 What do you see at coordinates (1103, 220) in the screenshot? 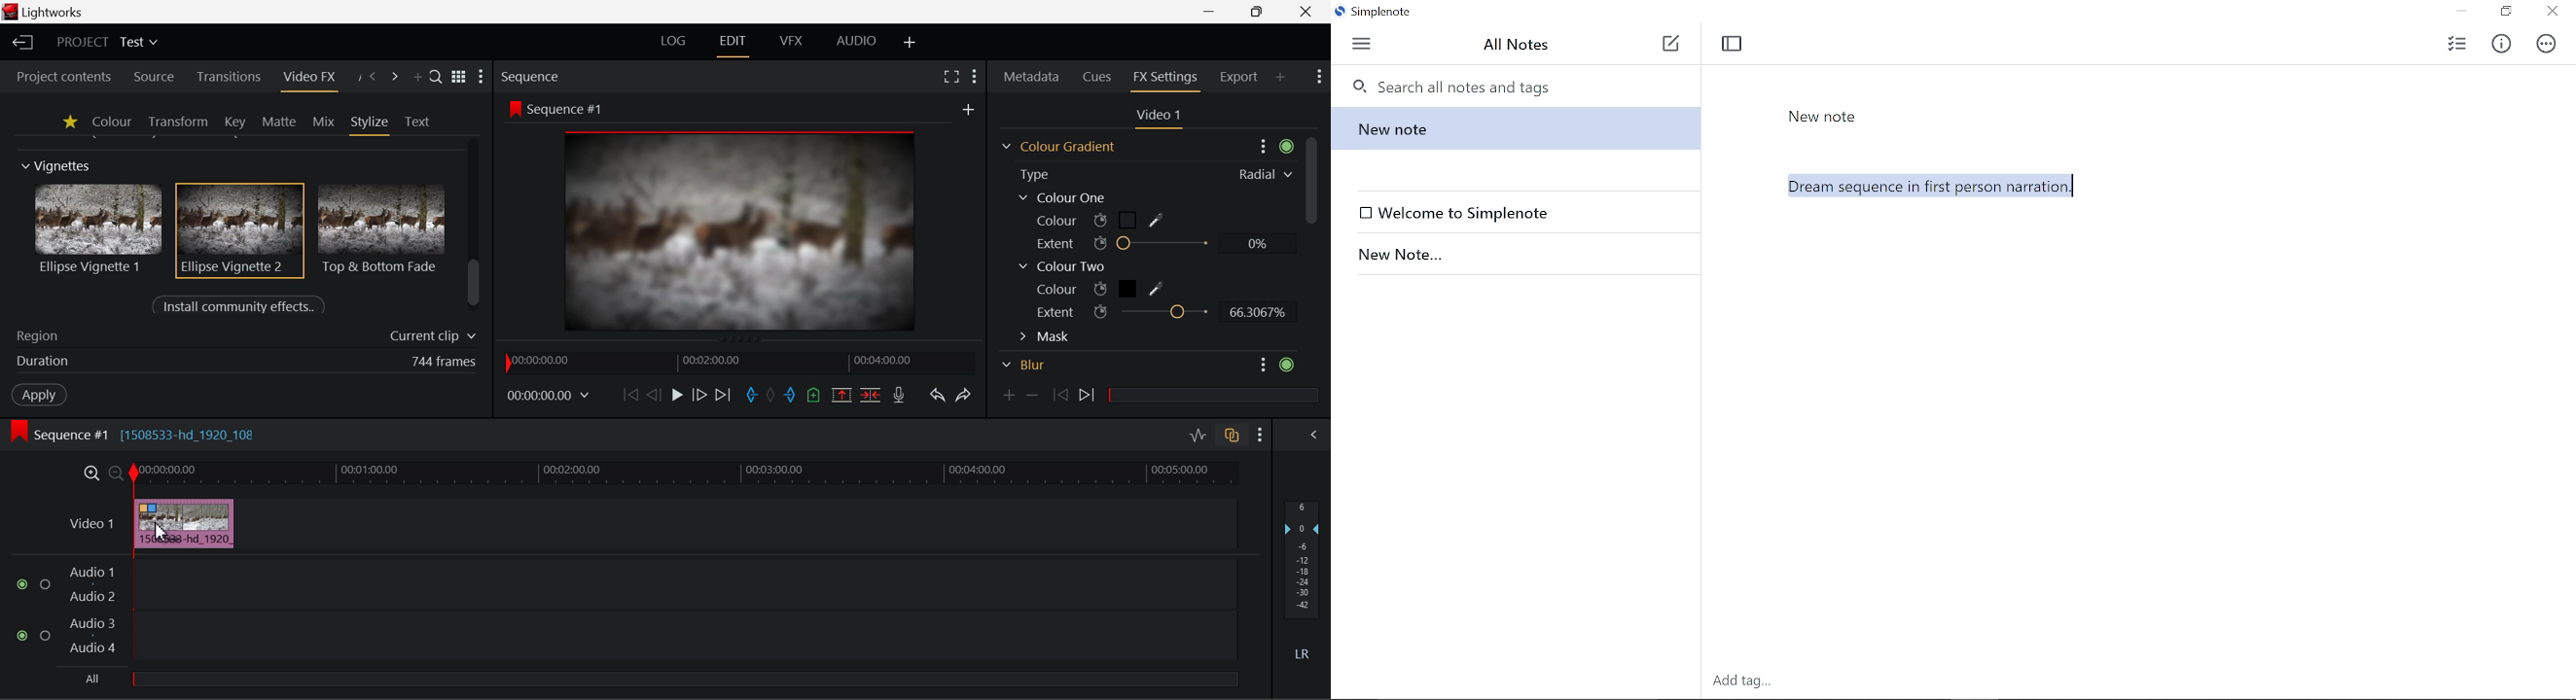
I see `Colour ` at bounding box center [1103, 220].